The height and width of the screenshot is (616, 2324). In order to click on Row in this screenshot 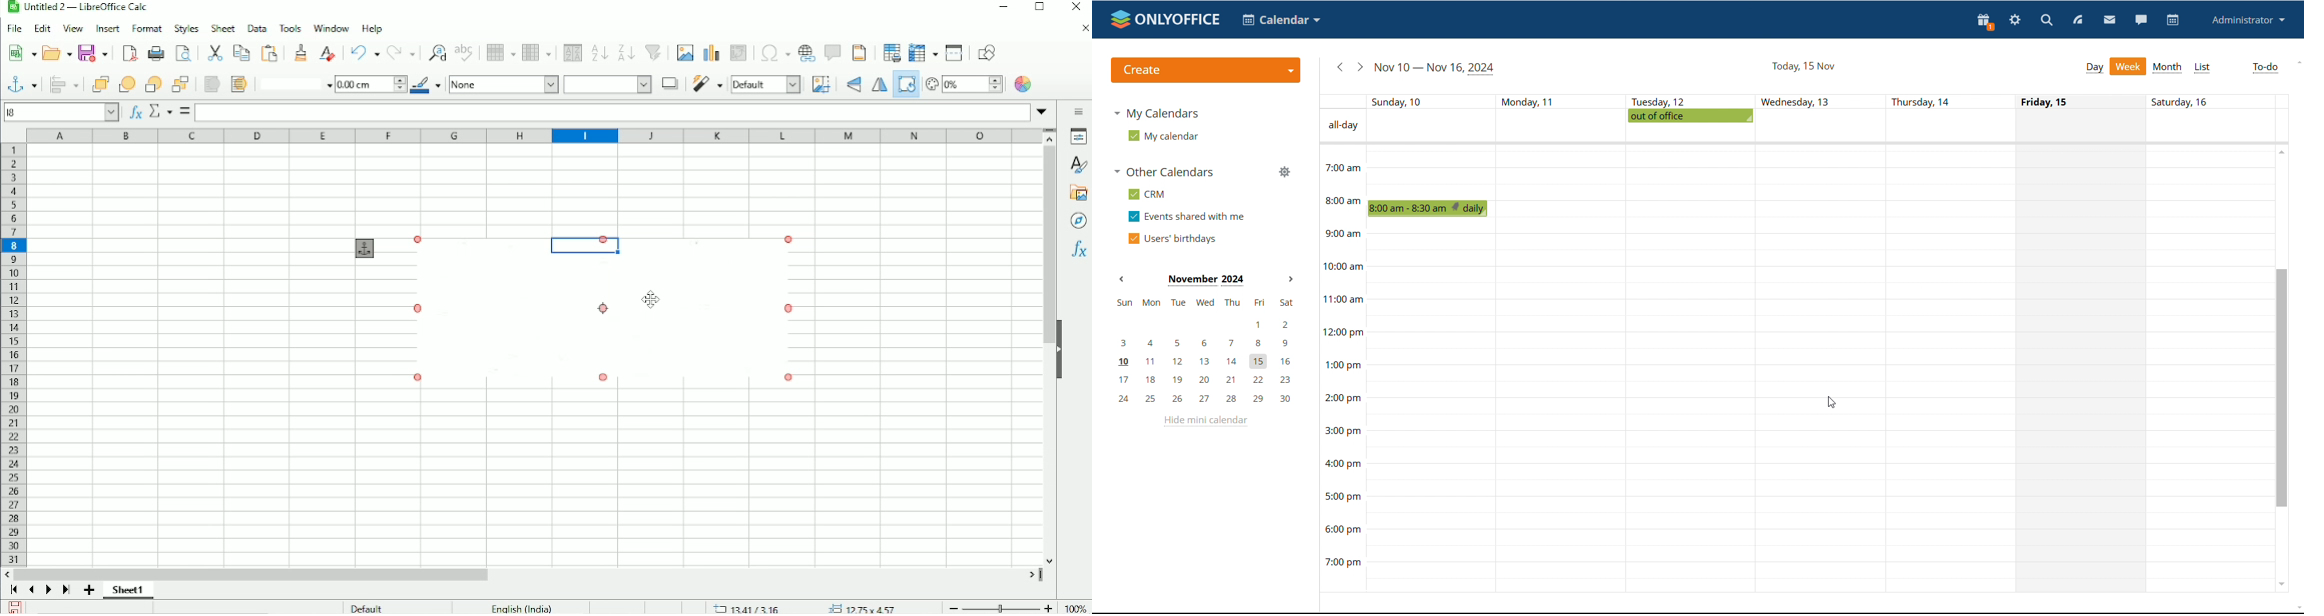, I will do `click(499, 53)`.